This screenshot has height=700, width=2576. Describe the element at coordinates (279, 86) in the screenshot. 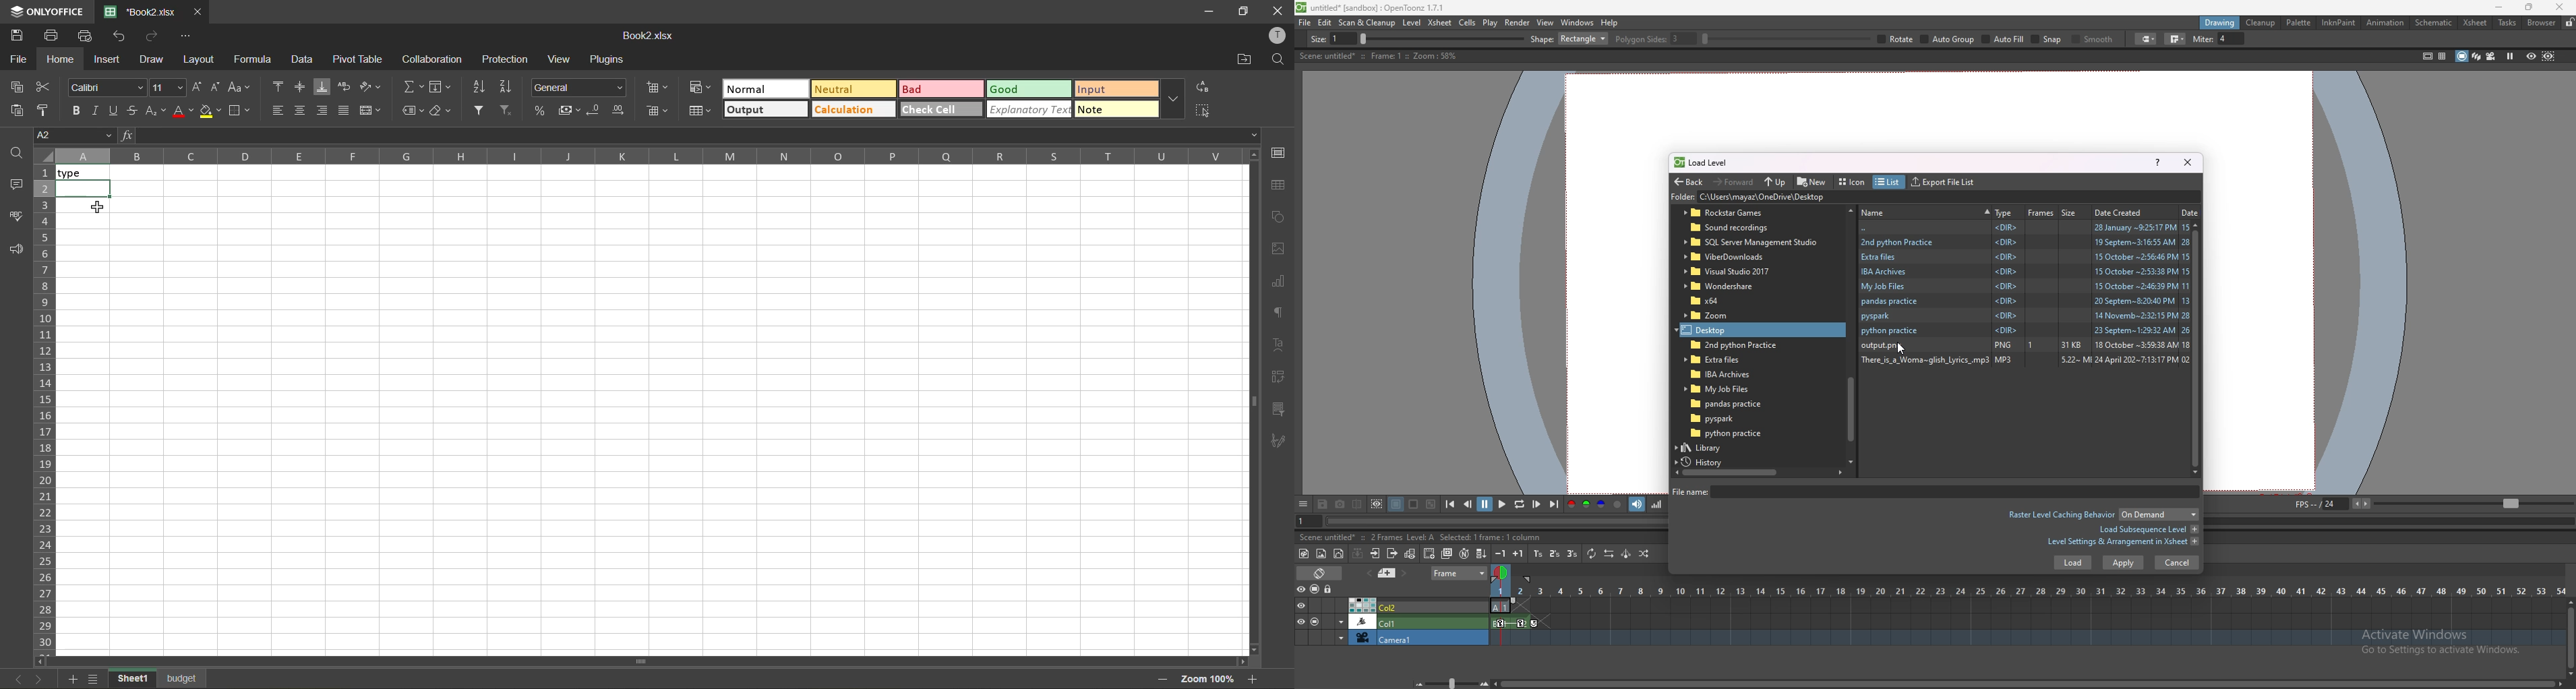

I see `align top` at that location.